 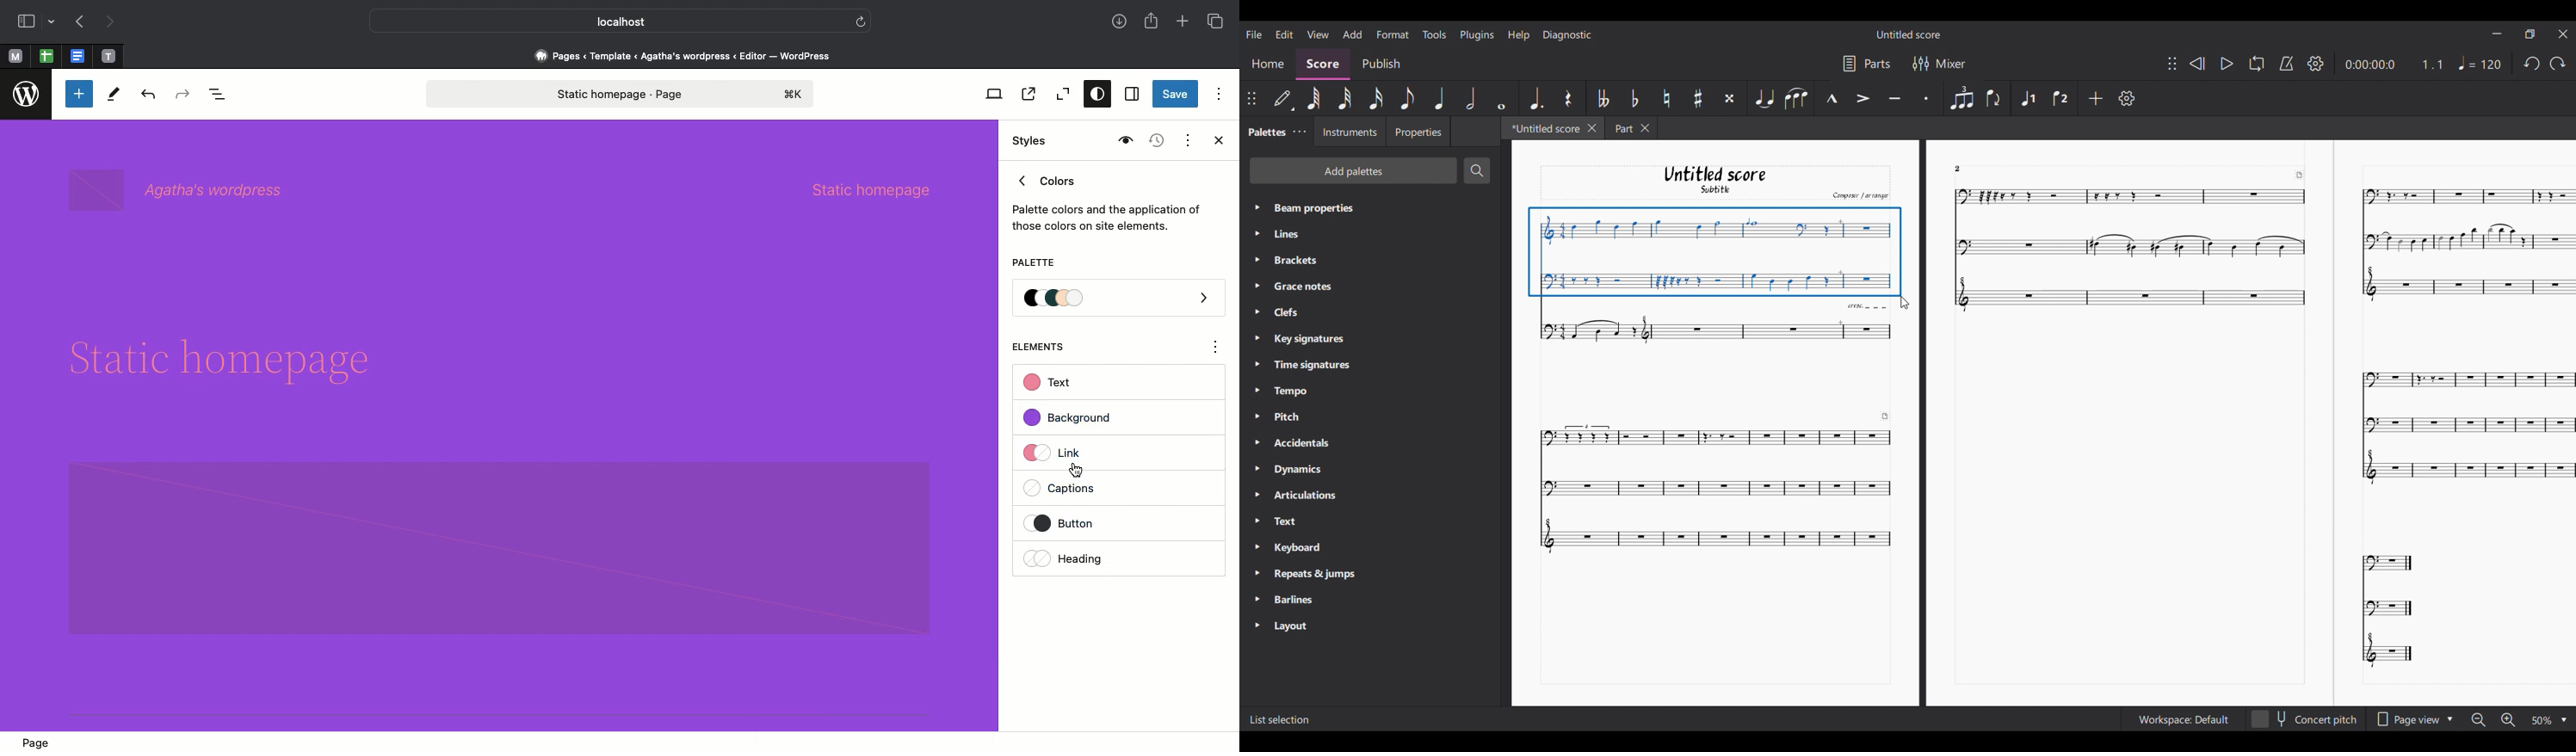 What do you see at coordinates (1283, 100) in the screenshot?
I see `Default` at bounding box center [1283, 100].